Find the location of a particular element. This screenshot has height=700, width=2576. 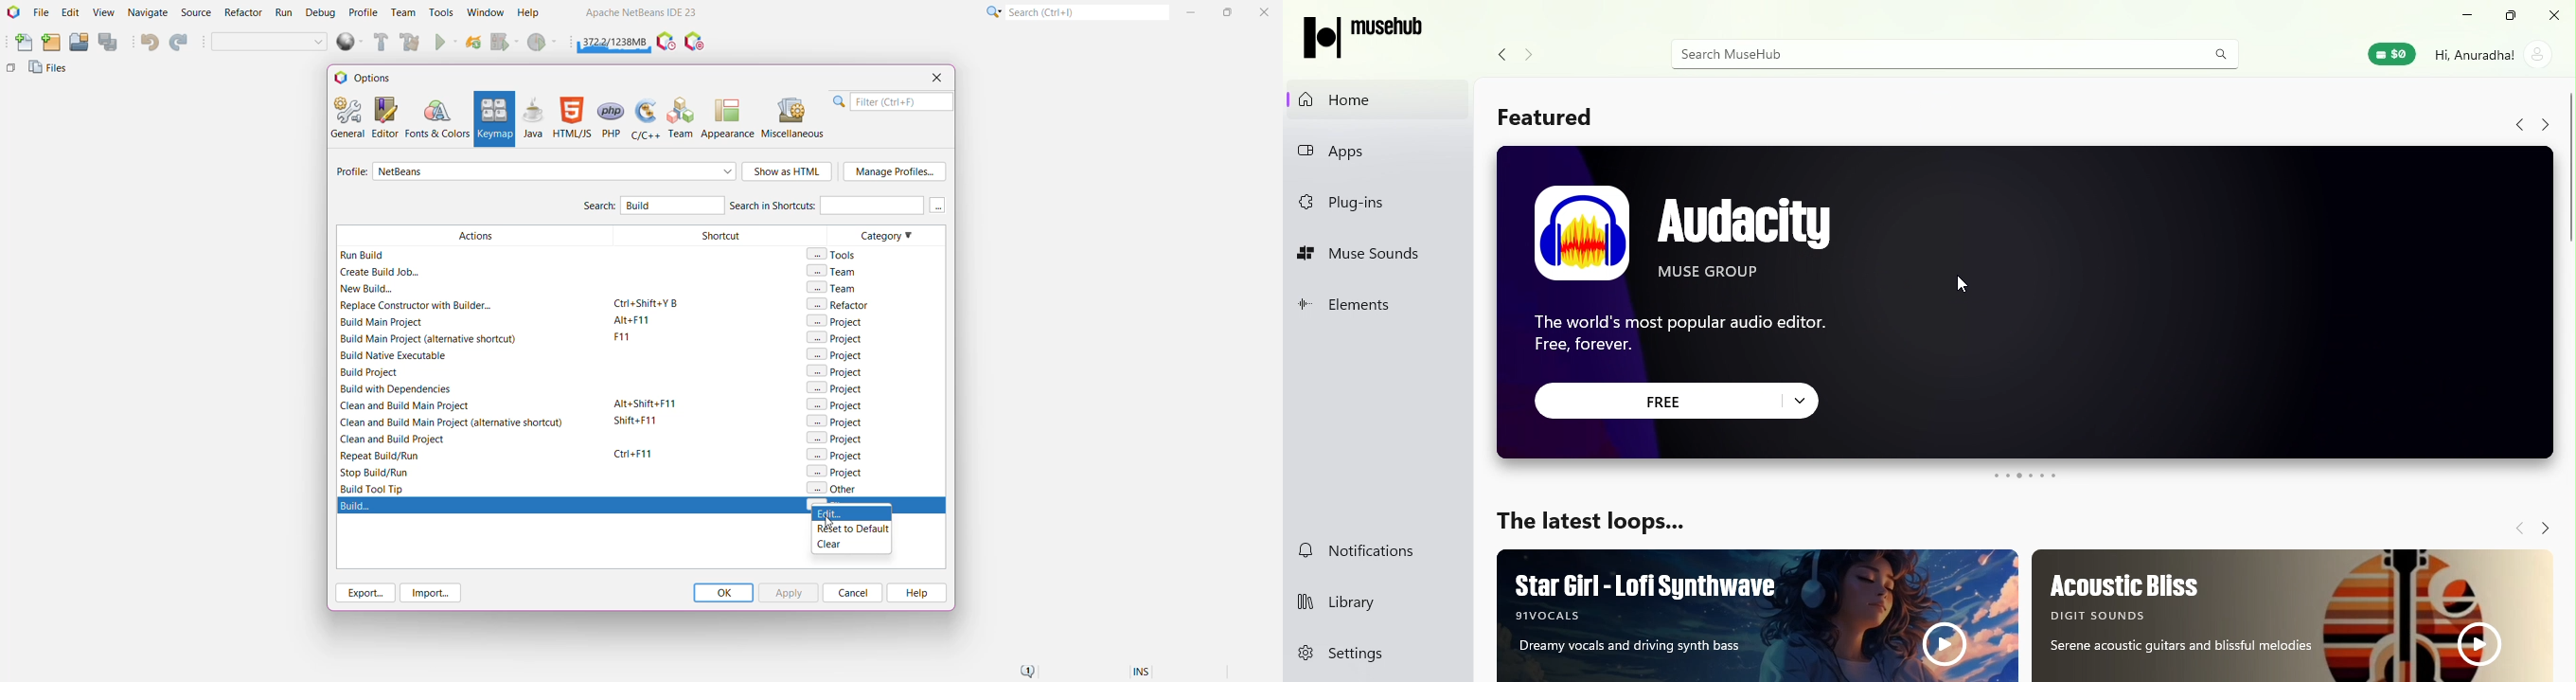

Navigate back is located at coordinates (1503, 54).